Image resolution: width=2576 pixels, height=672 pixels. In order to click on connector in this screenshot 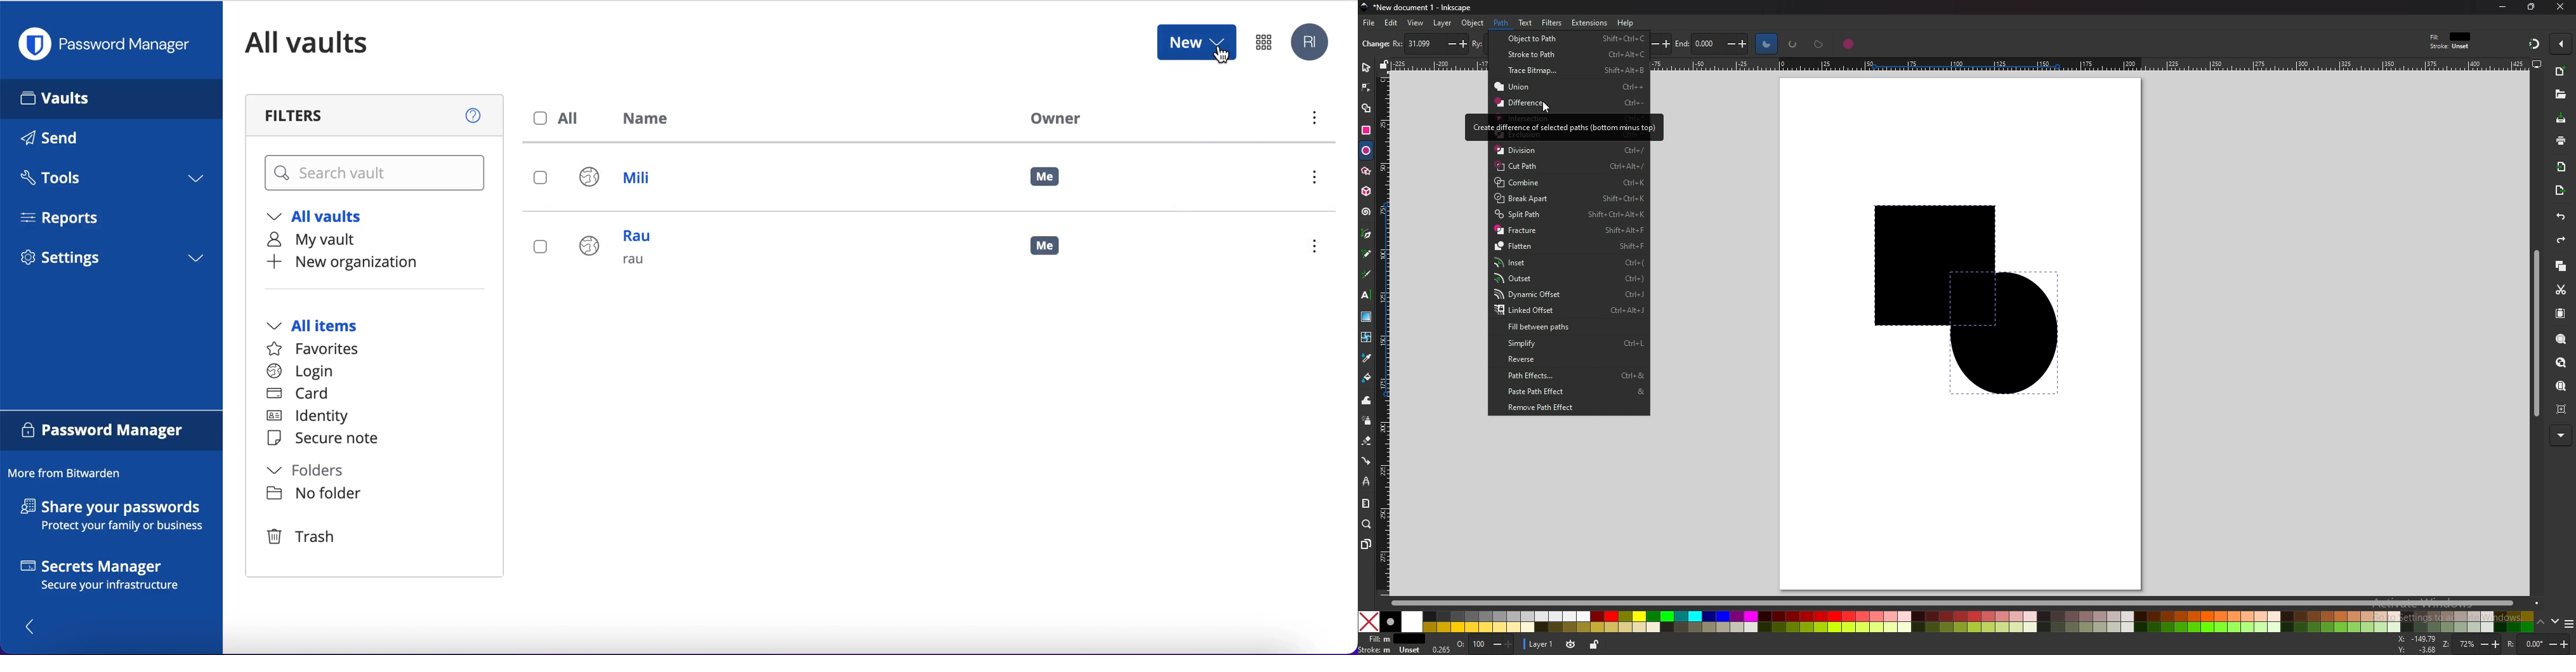, I will do `click(1367, 460)`.